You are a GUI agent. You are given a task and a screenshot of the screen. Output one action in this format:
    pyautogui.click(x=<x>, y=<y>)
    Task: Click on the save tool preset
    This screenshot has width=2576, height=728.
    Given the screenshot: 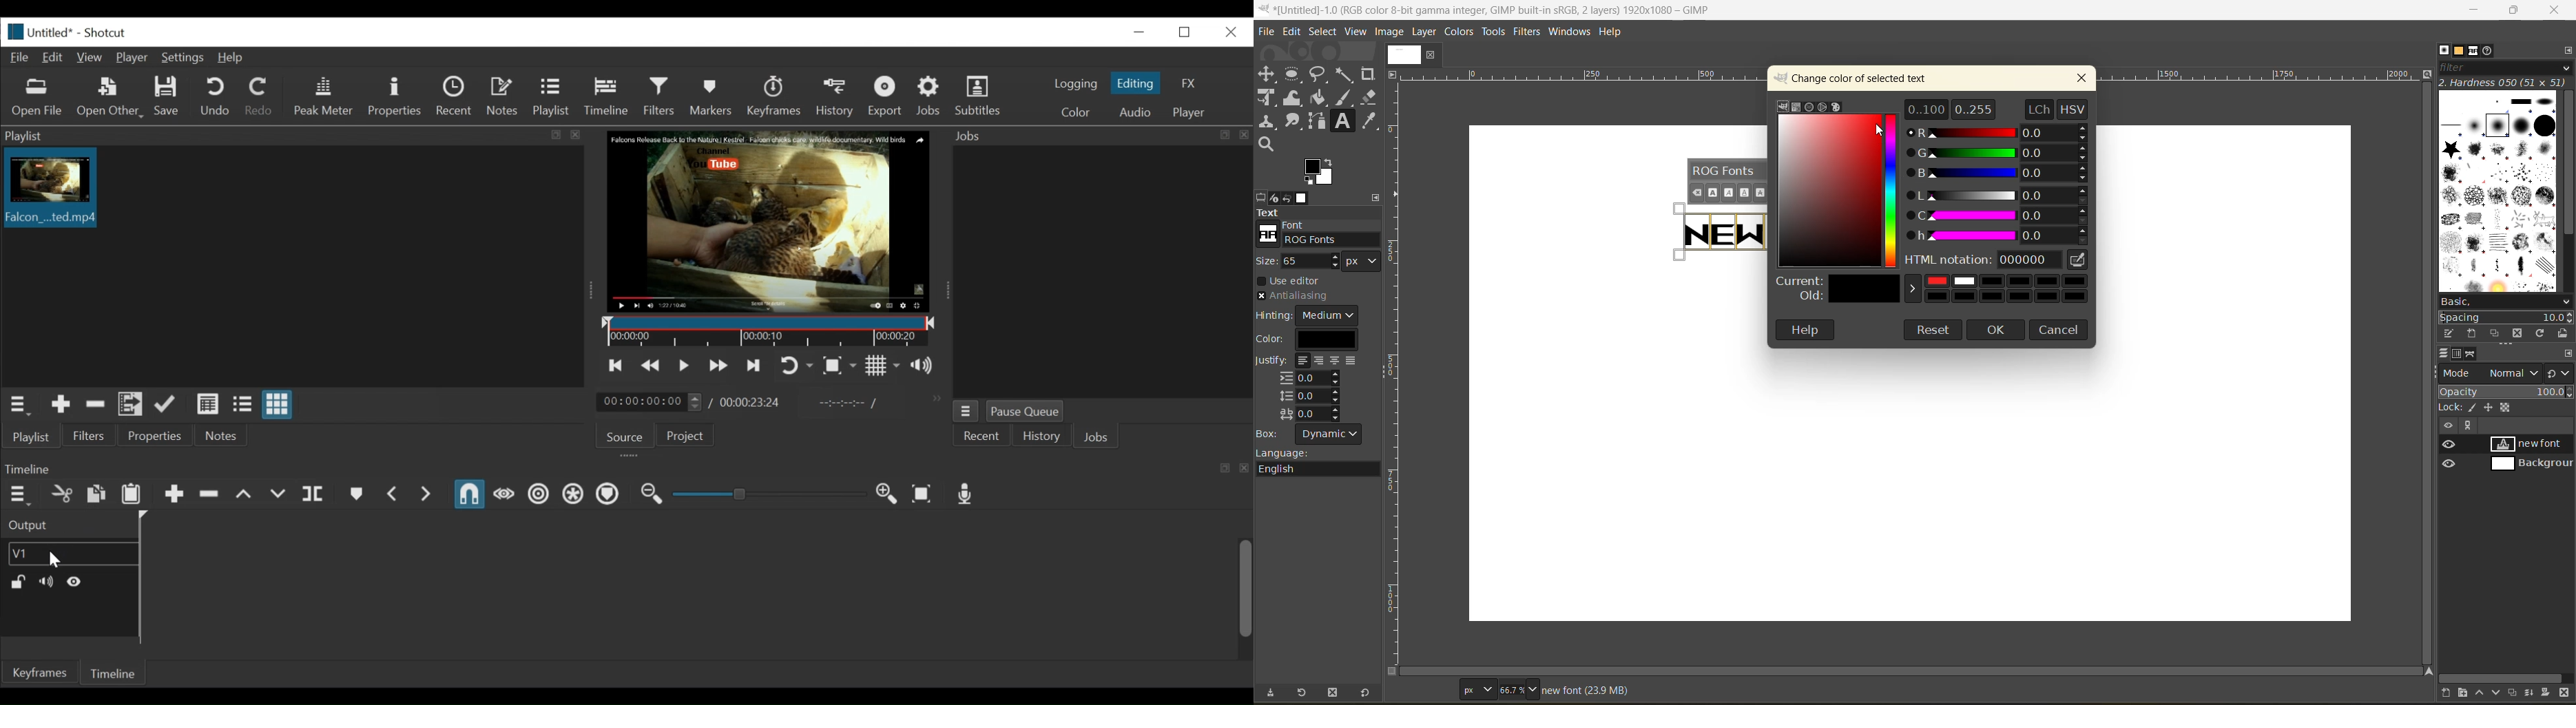 What is the action you would take?
    pyautogui.click(x=1275, y=691)
    